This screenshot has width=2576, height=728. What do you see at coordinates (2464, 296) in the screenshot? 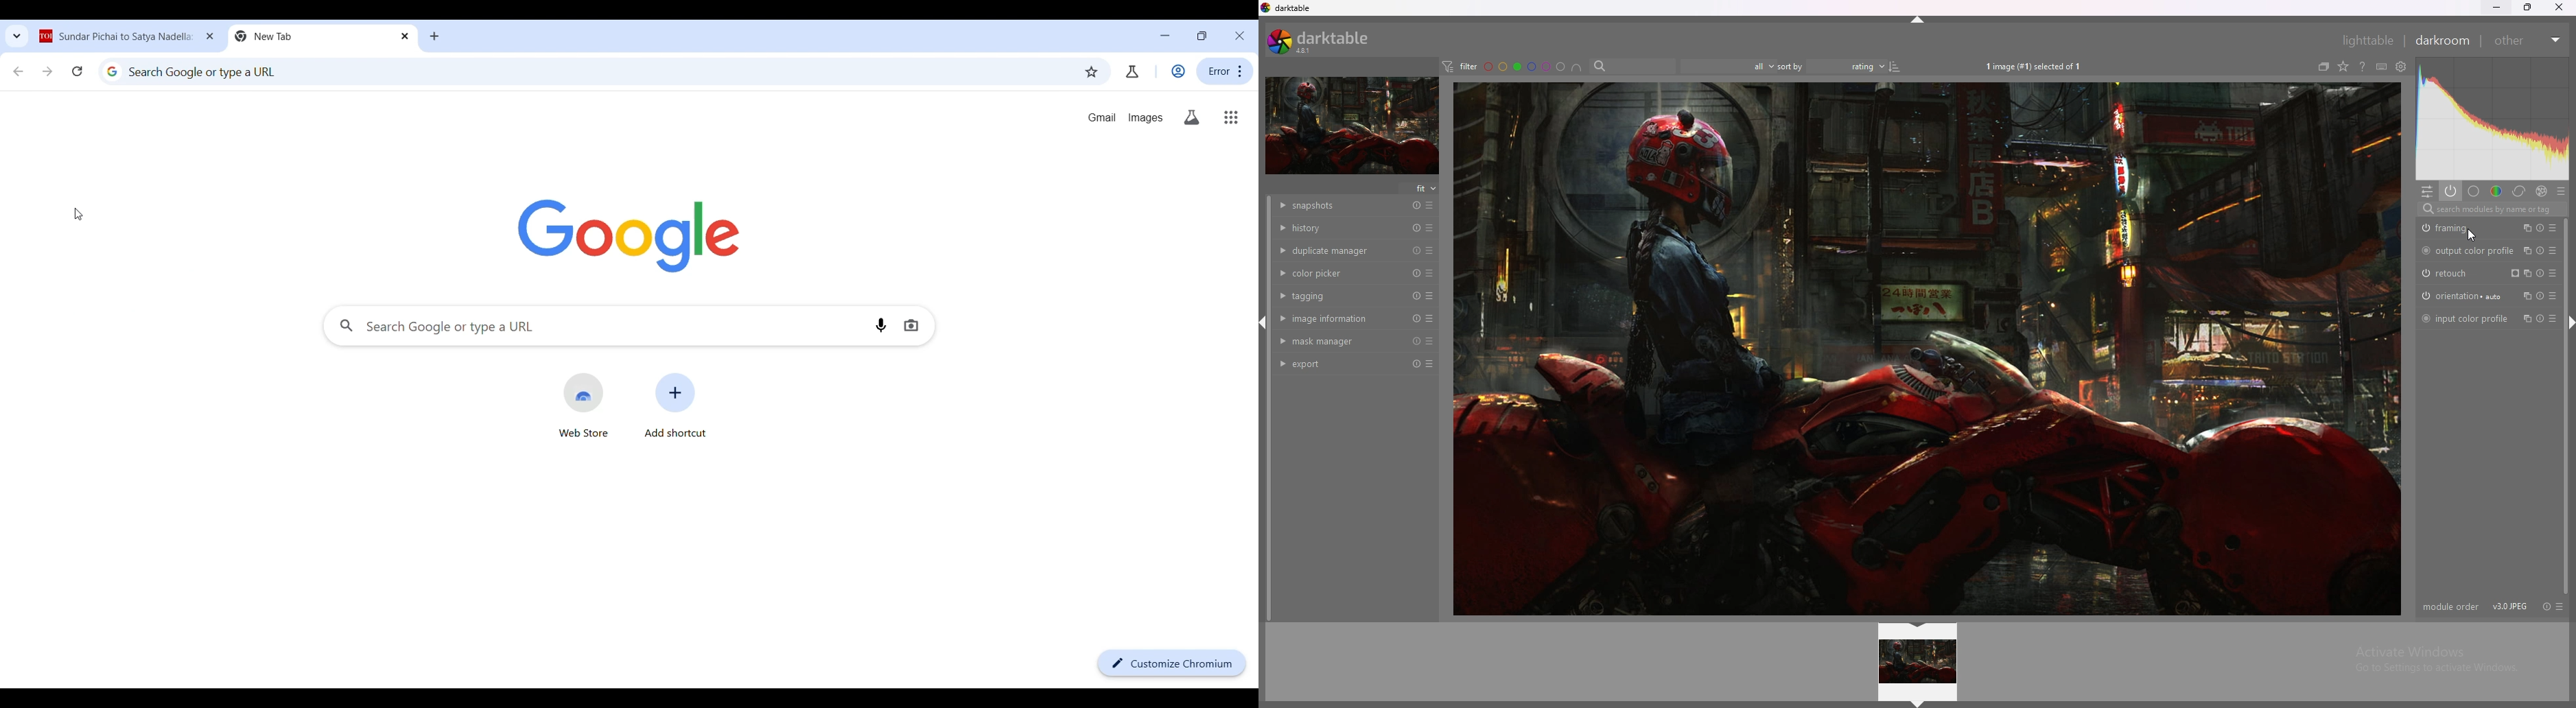
I see `orientation` at bounding box center [2464, 296].